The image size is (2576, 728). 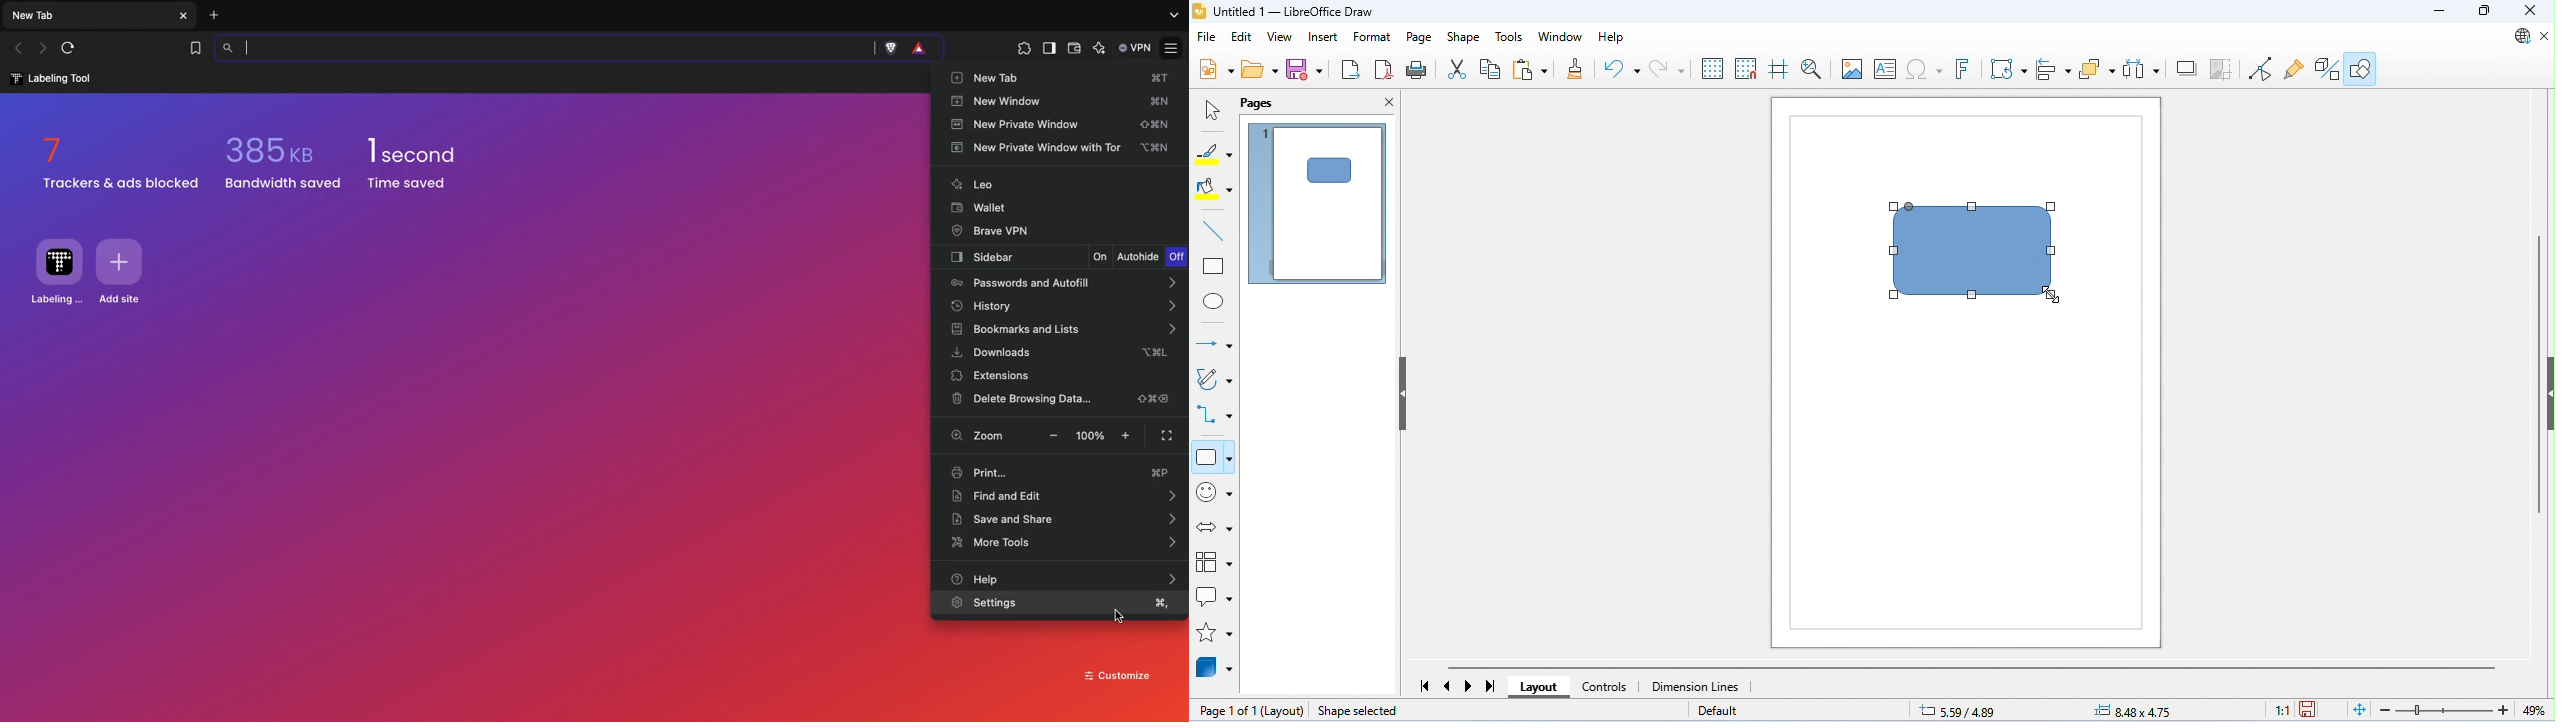 I want to click on layout, so click(x=1284, y=711).